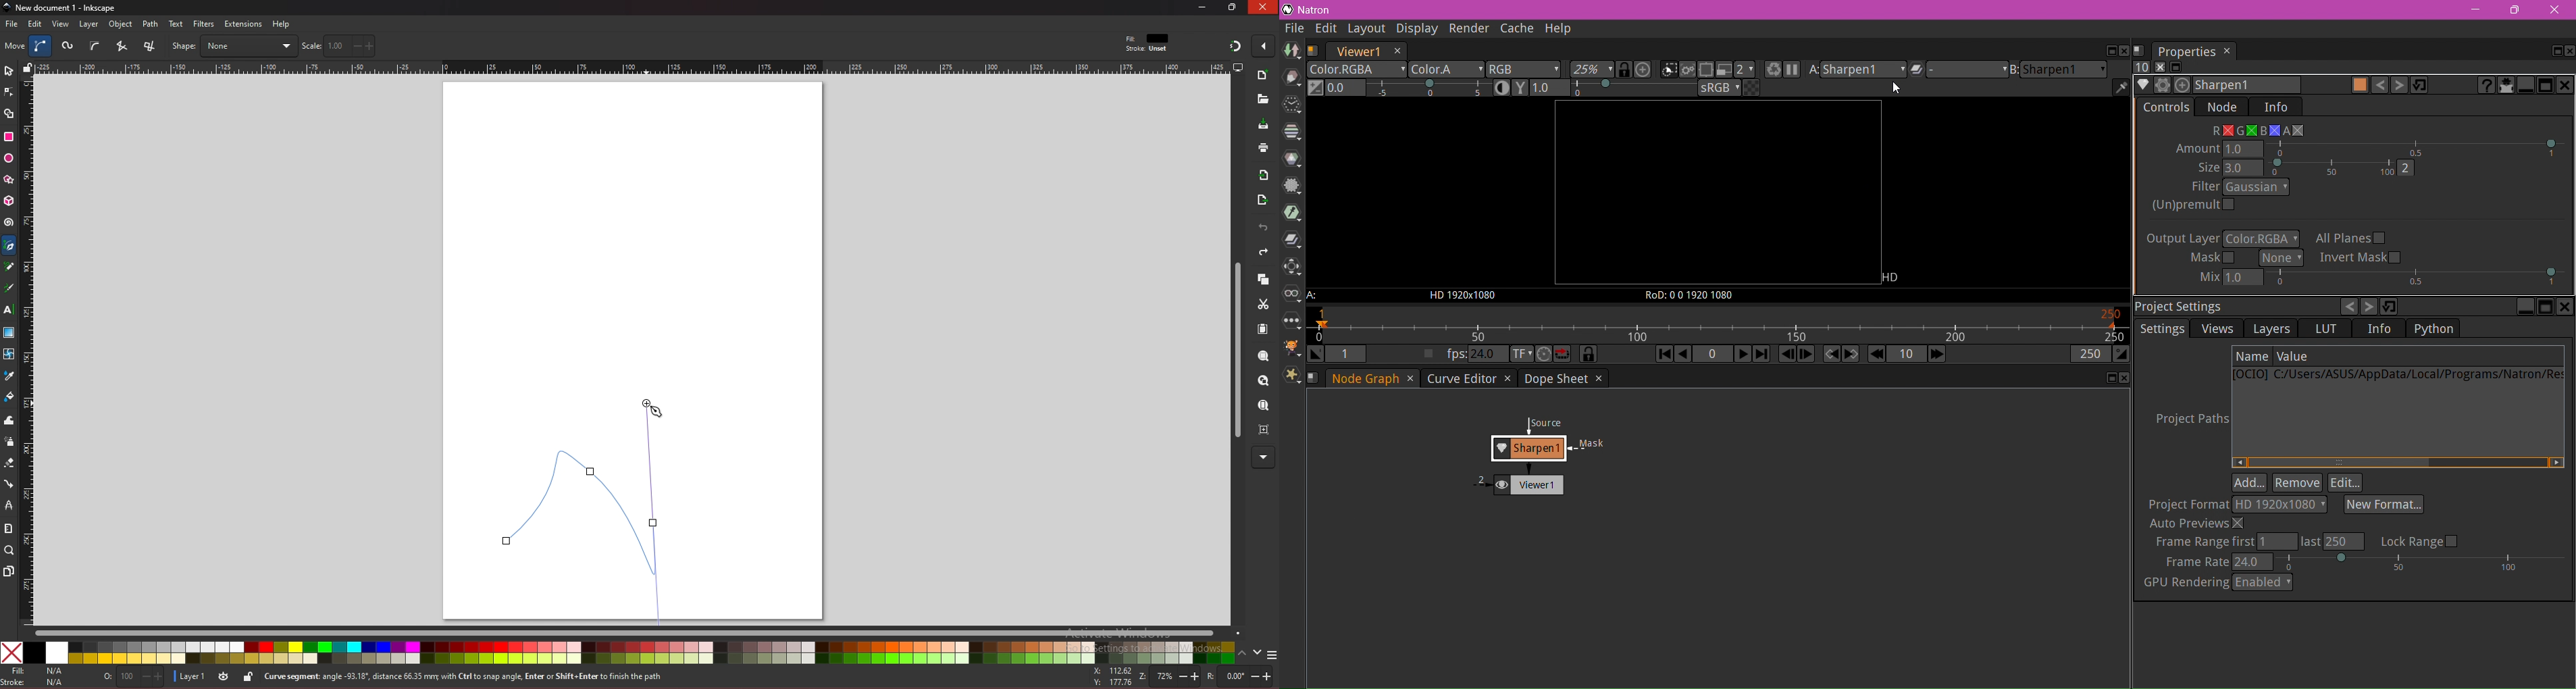 The height and width of the screenshot is (700, 2576). What do you see at coordinates (2298, 482) in the screenshot?
I see `Remove` at bounding box center [2298, 482].